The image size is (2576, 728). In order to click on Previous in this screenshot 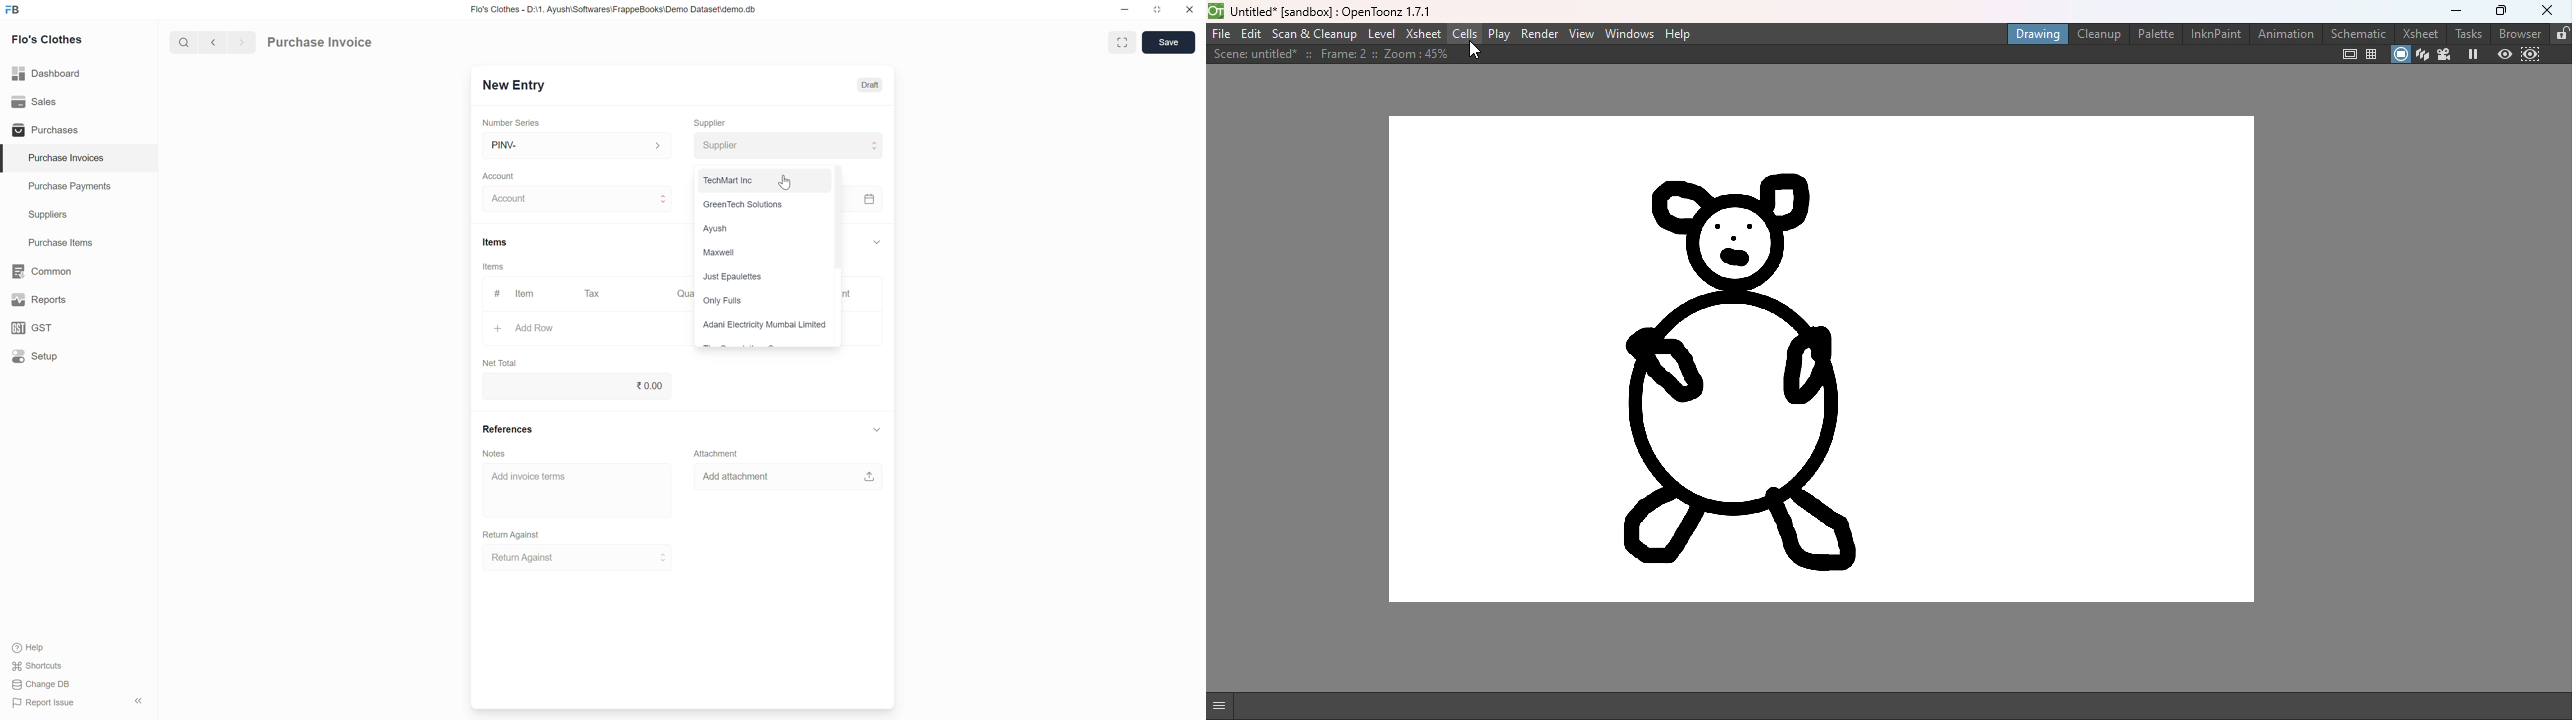, I will do `click(213, 41)`.